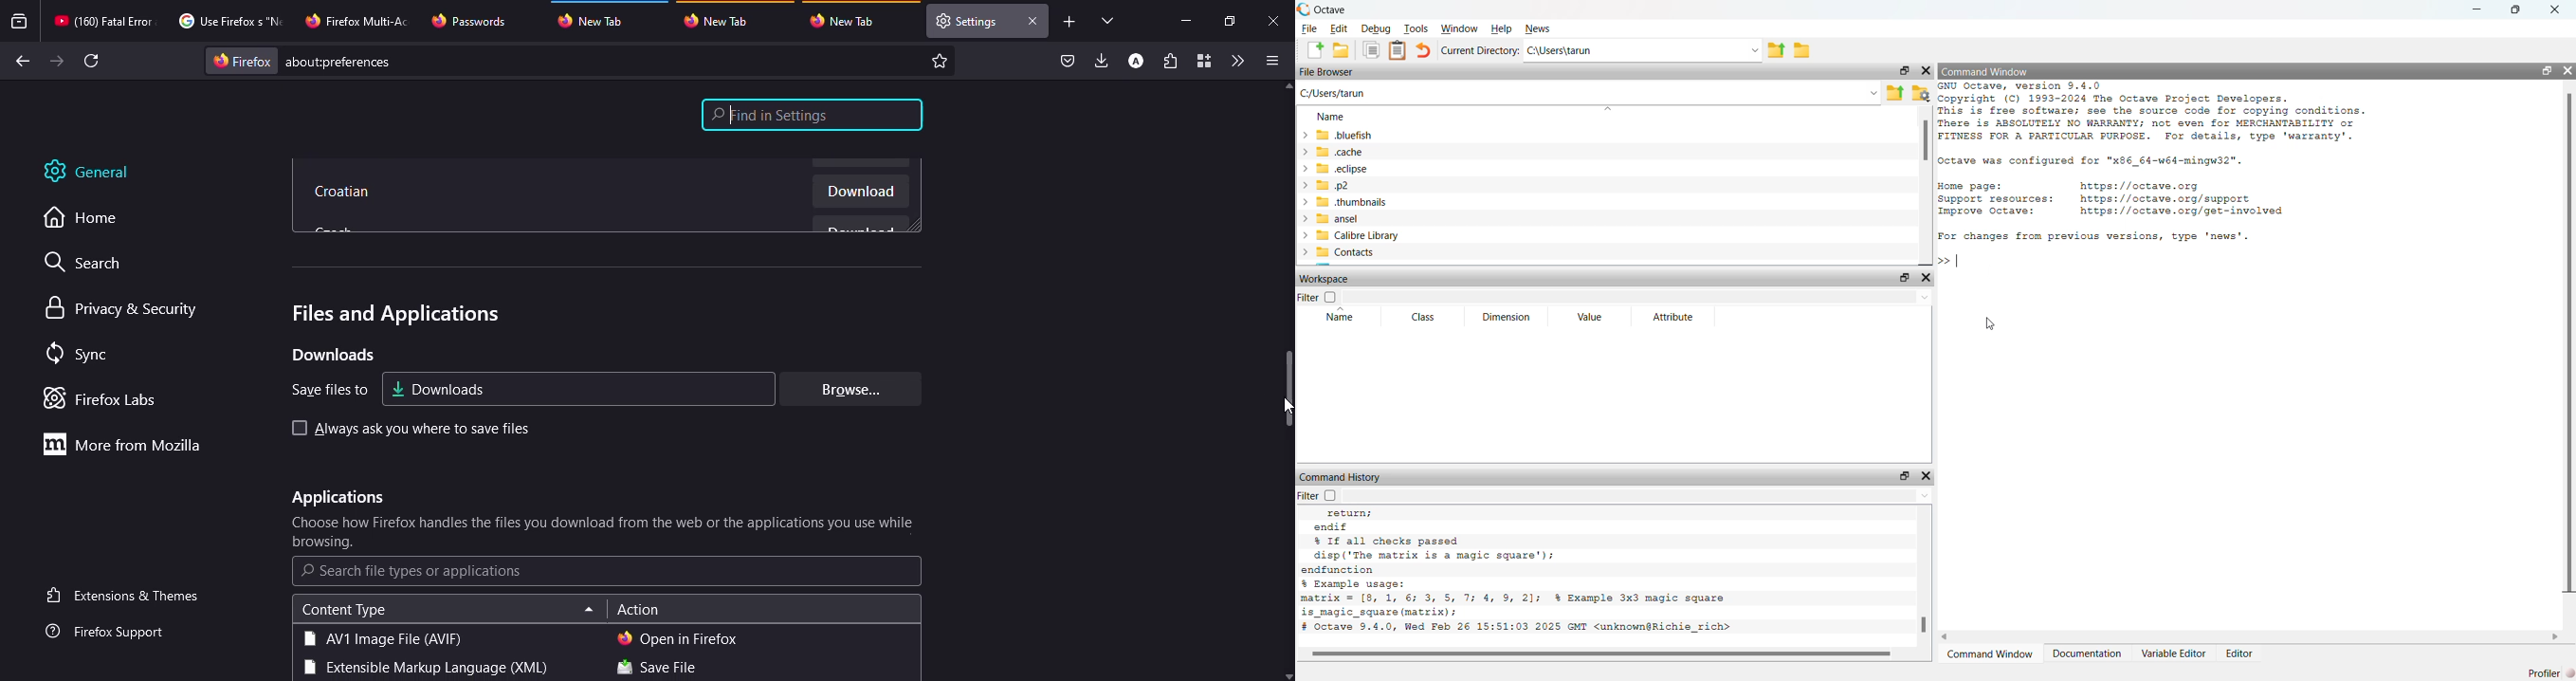 This screenshot has height=700, width=2576. I want to click on type, so click(423, 669).